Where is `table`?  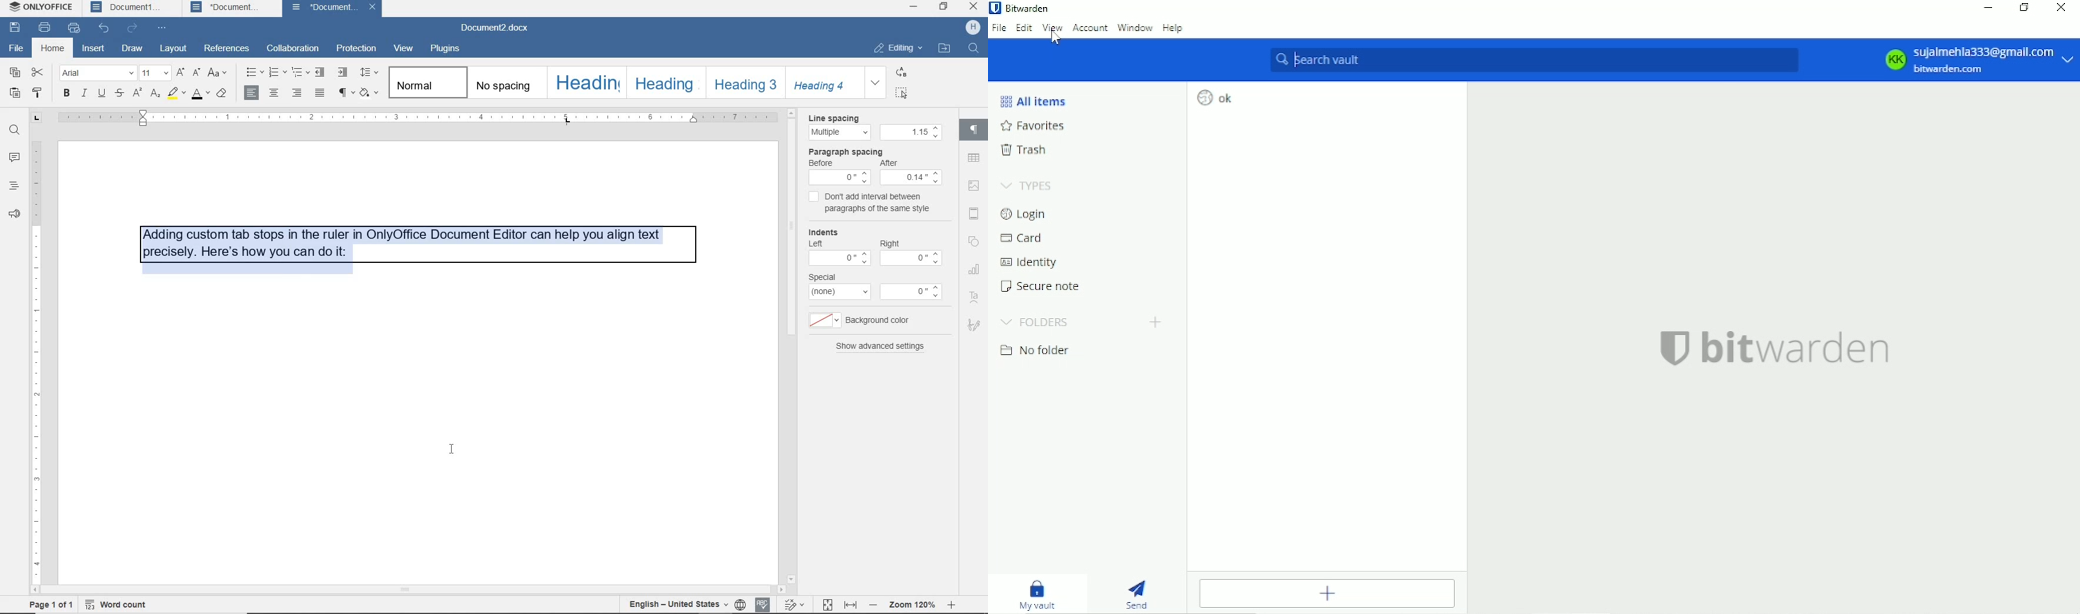 table is located at coordinates (974, 158).